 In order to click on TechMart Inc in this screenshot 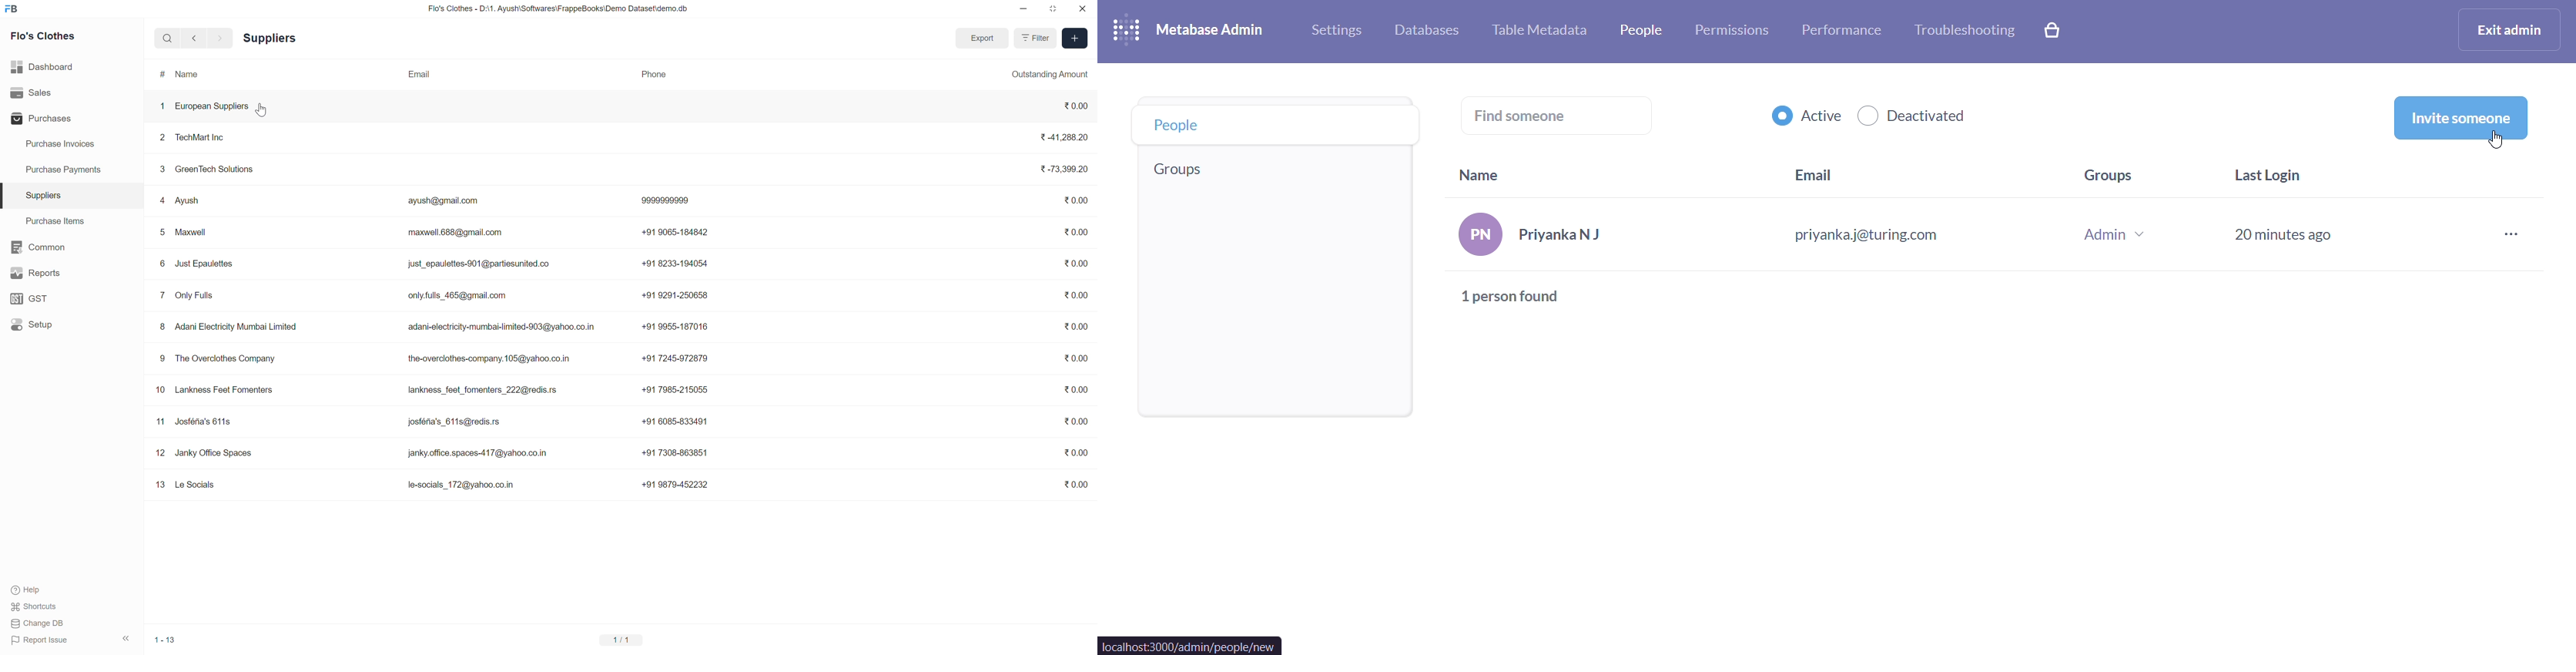, I will do `click(201, 137)`.